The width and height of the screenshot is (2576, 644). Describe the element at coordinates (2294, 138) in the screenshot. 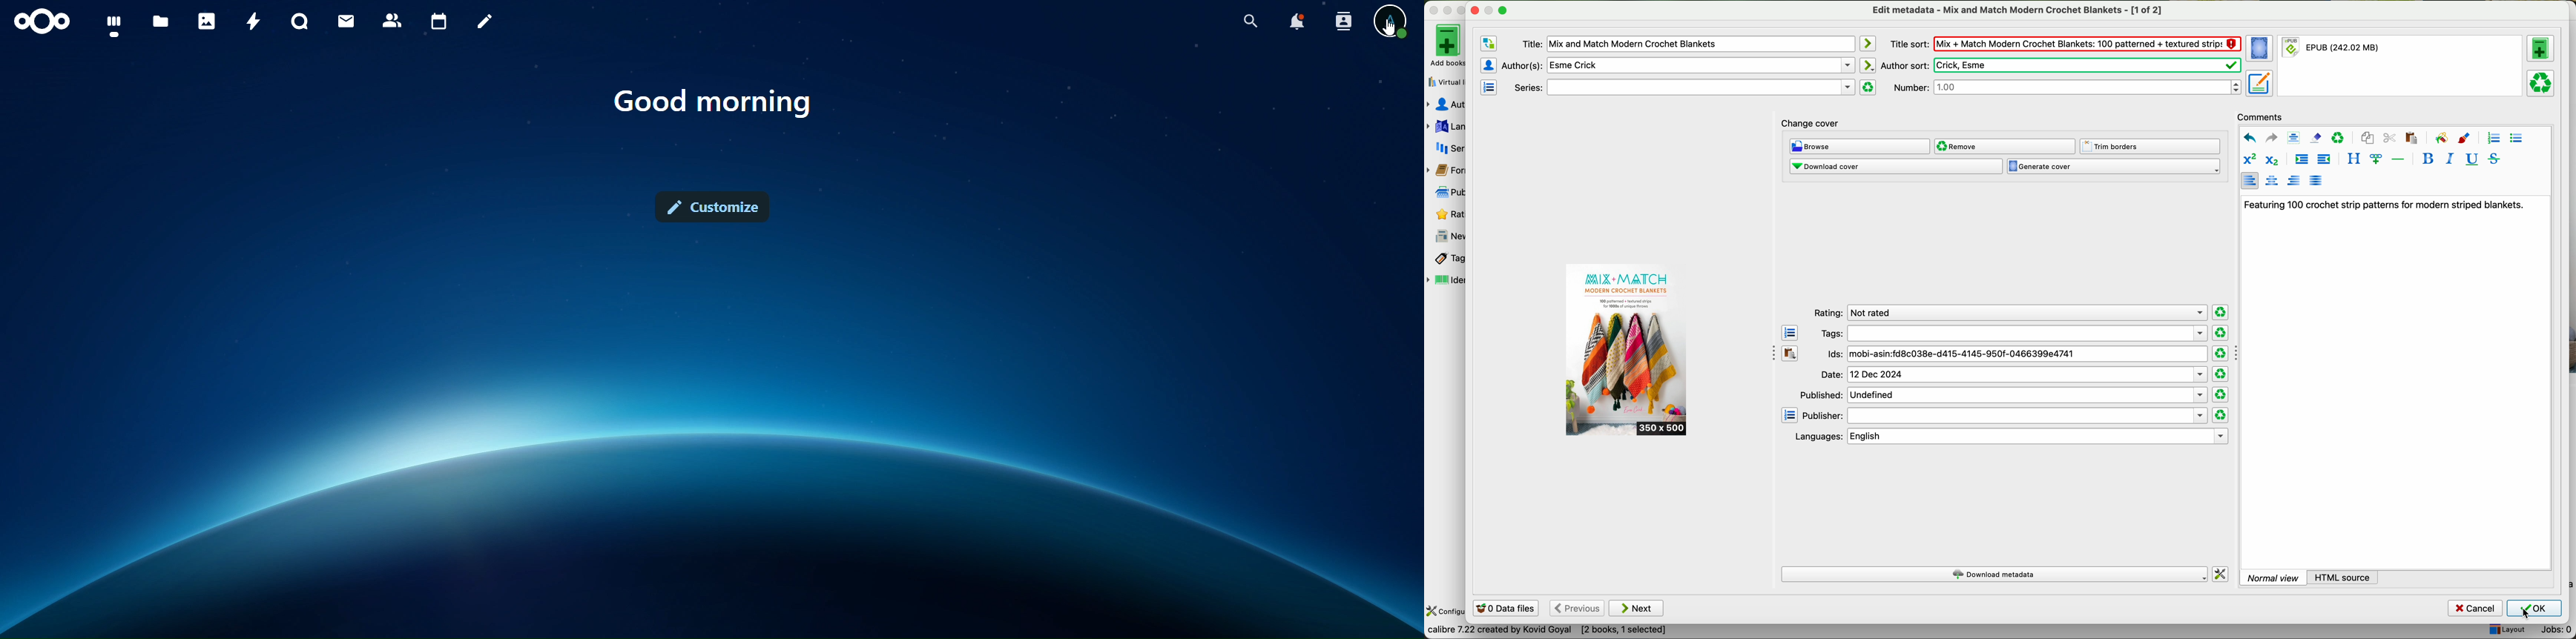

I see `select all` at that location.